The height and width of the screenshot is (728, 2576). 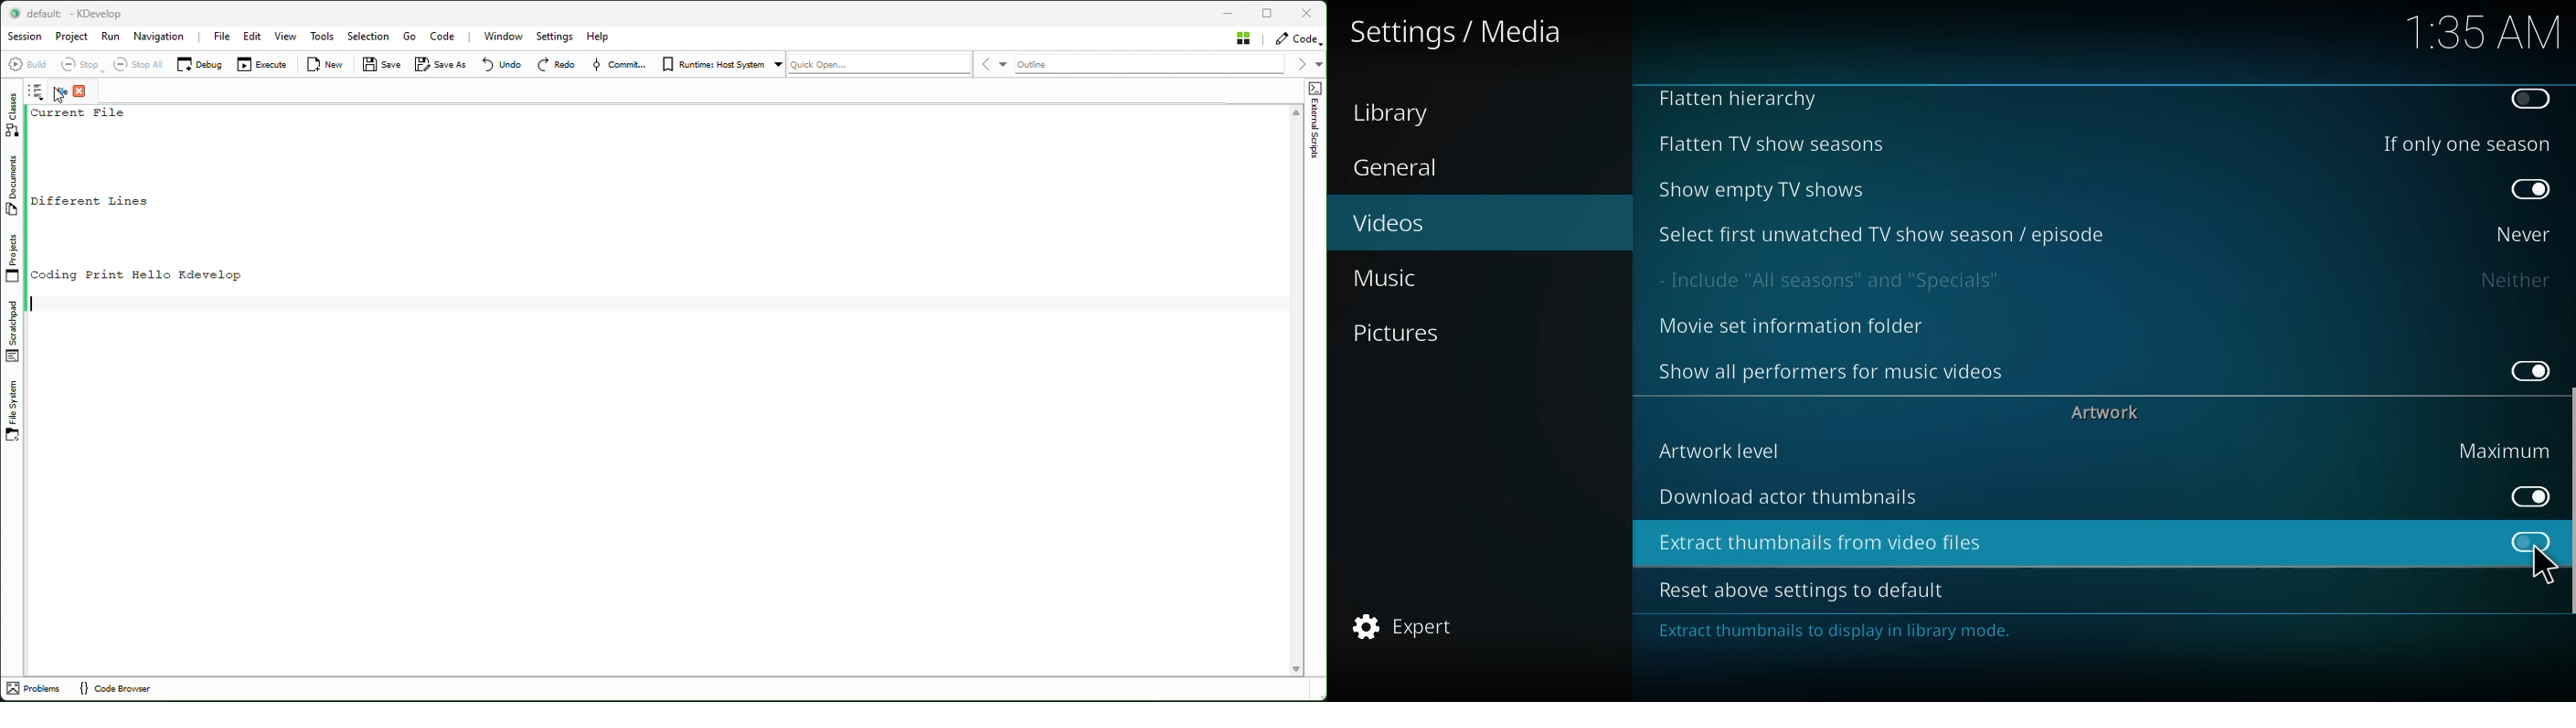 I want to click on artwork level, so click(x=1721, y=450).